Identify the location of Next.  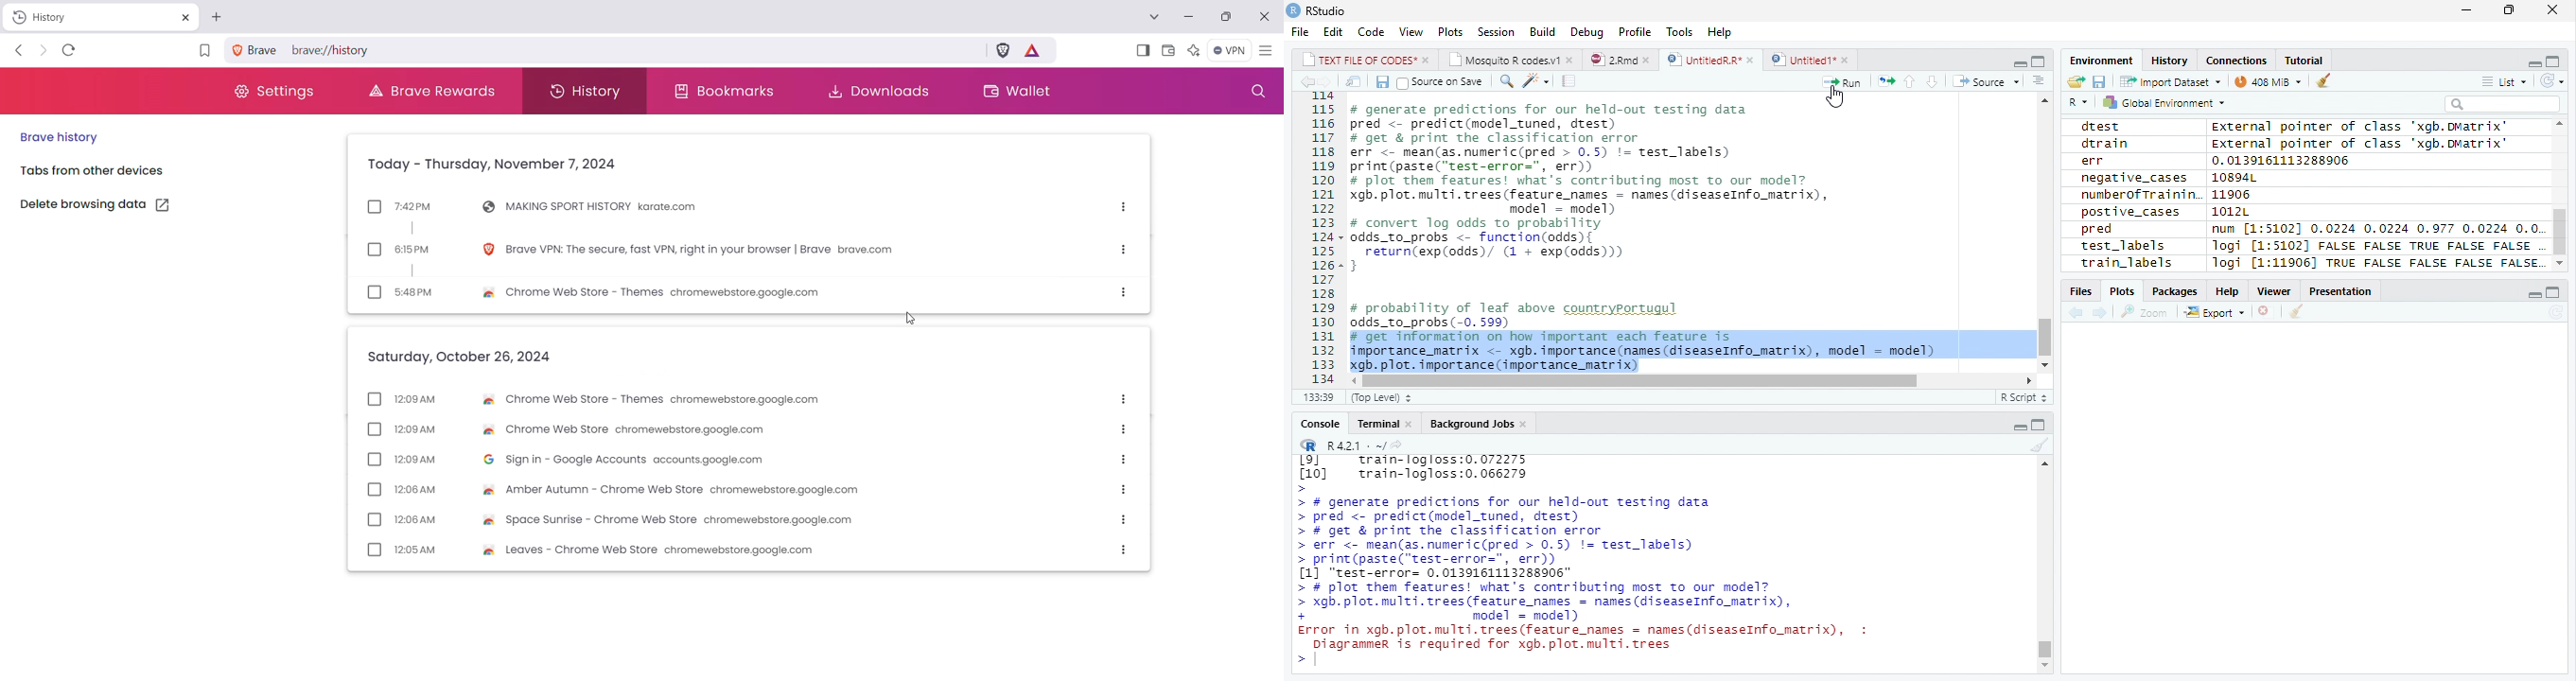
(2099, 313).